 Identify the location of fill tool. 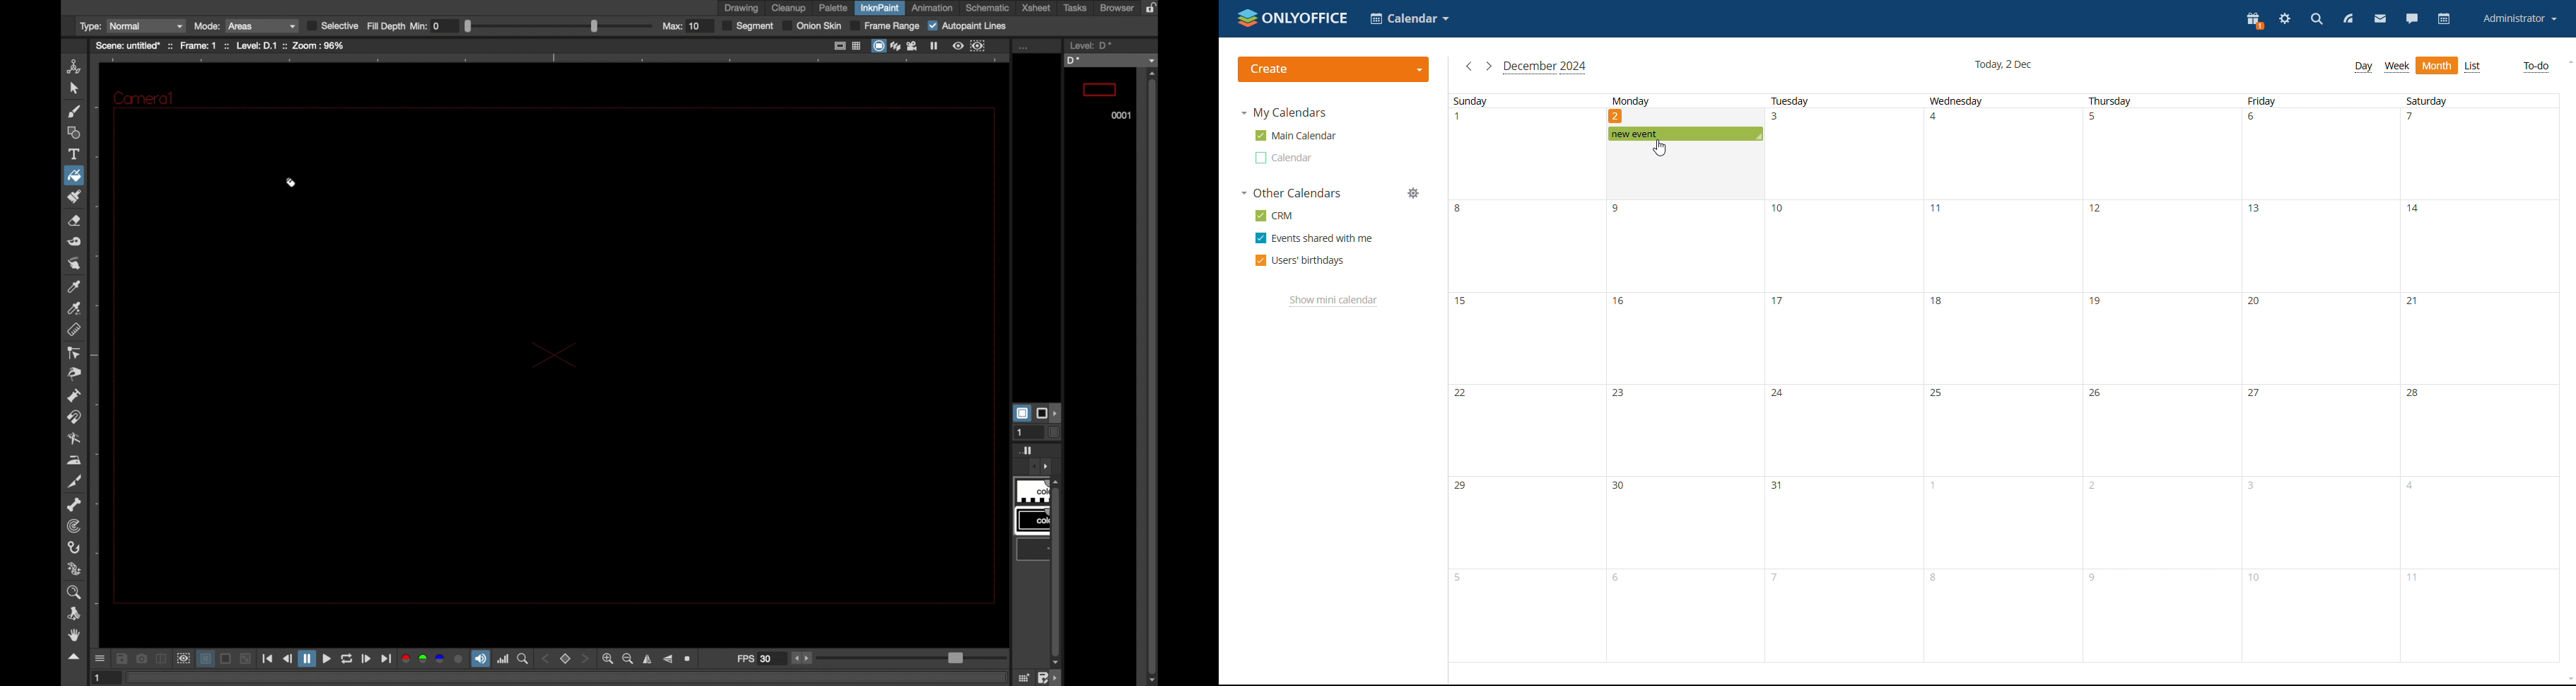
(76, 175).